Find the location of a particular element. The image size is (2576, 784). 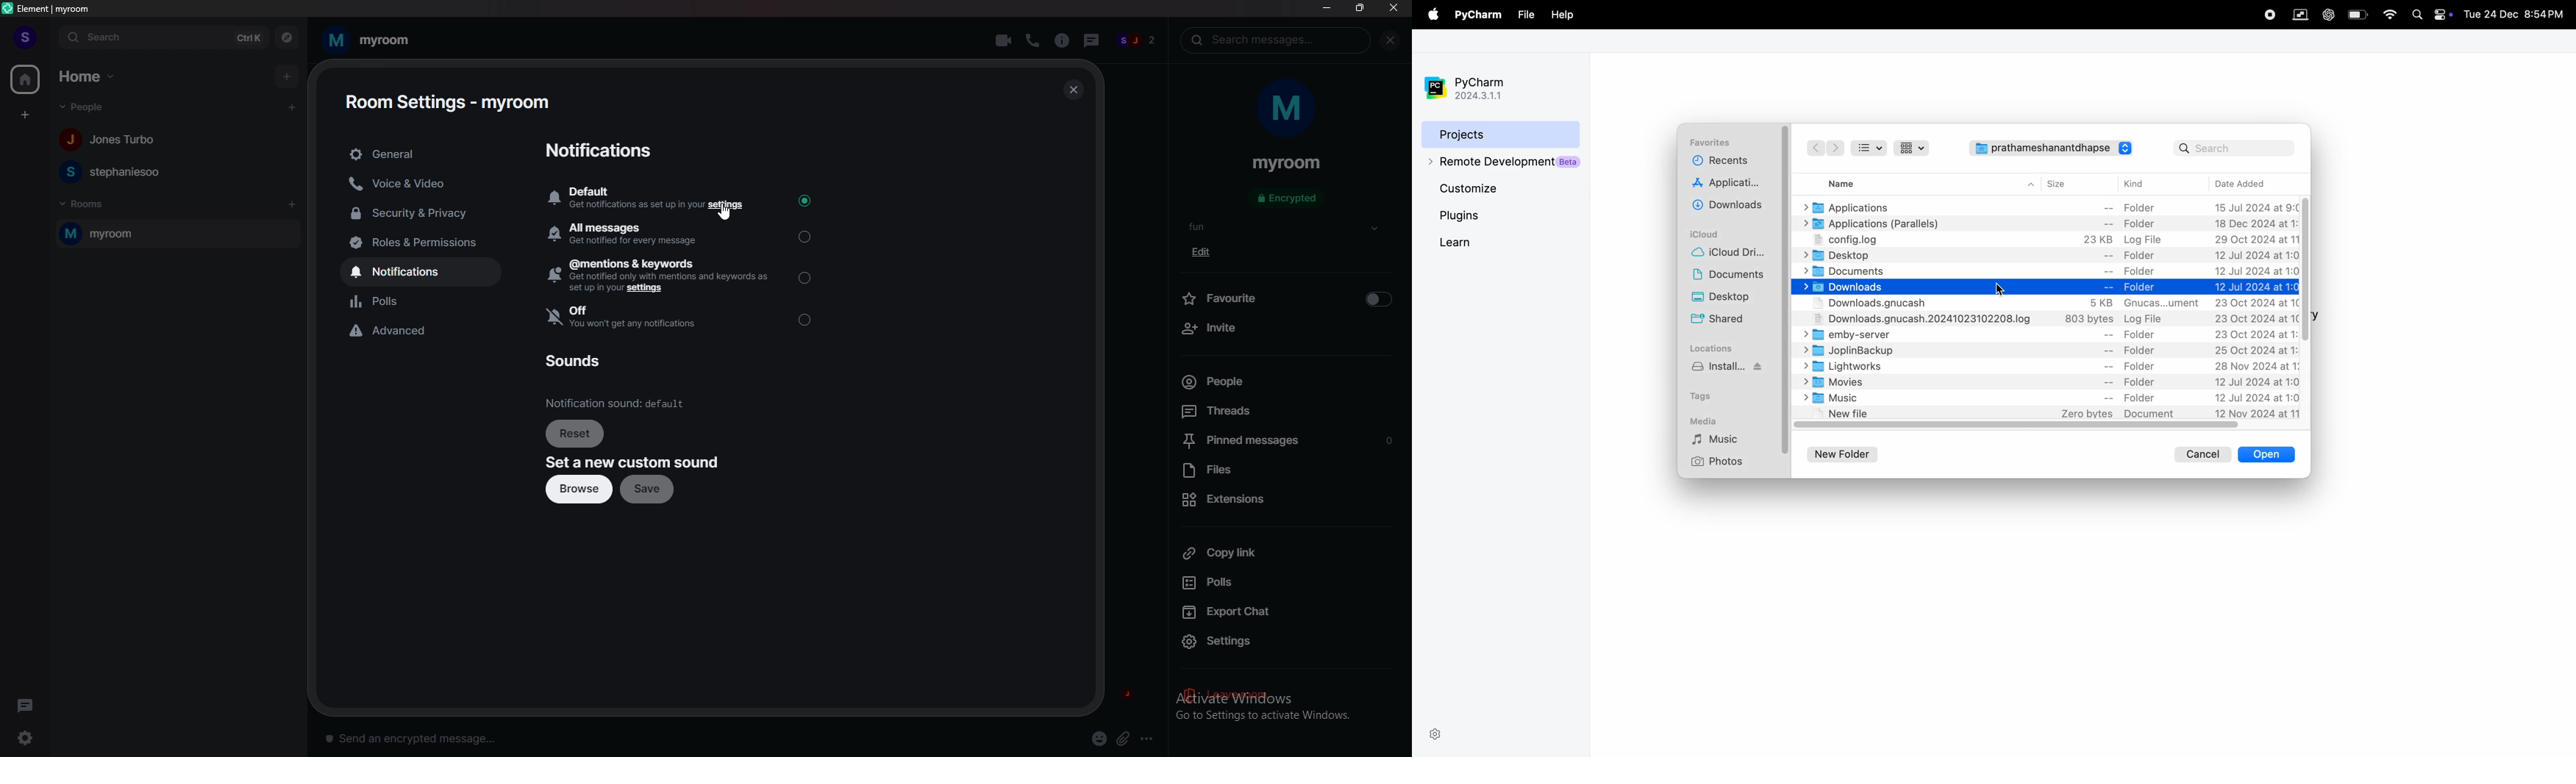

notifications is located at coordinates (430, 271).